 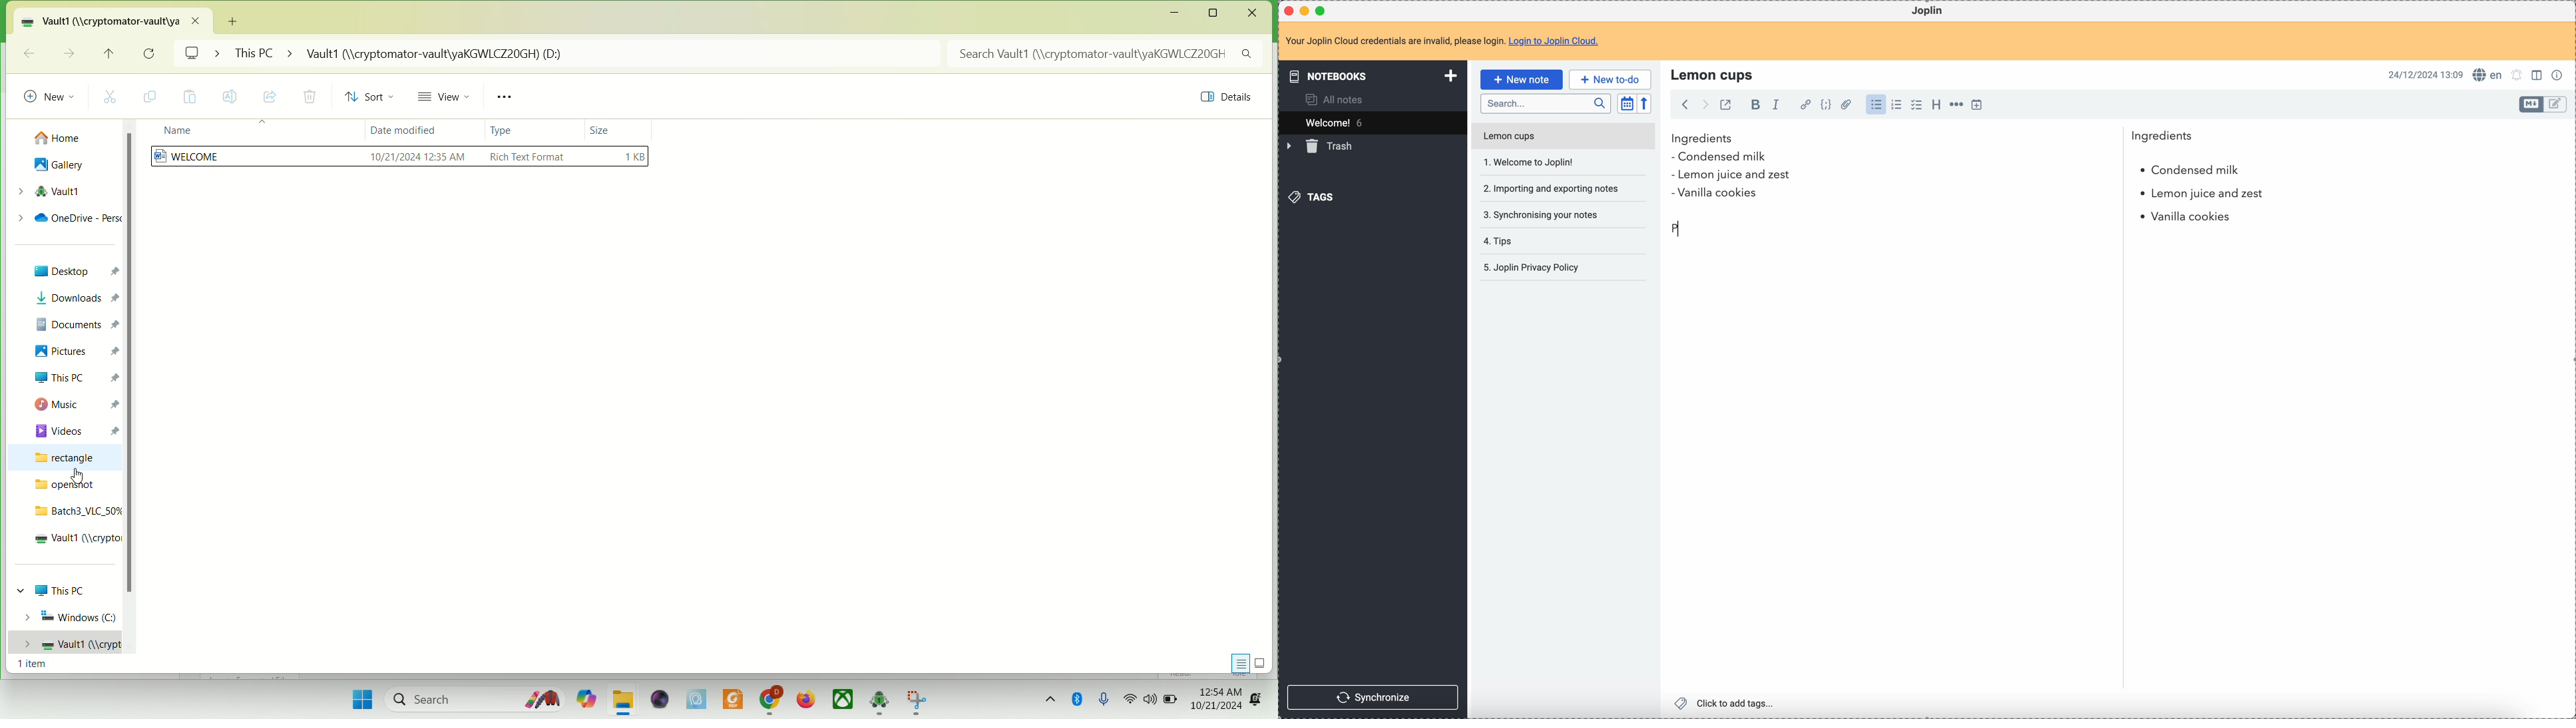 What do you see at coordinates (2560, 74) in the screenshot?
I see `note properties` at bounding box center [2560, 74].